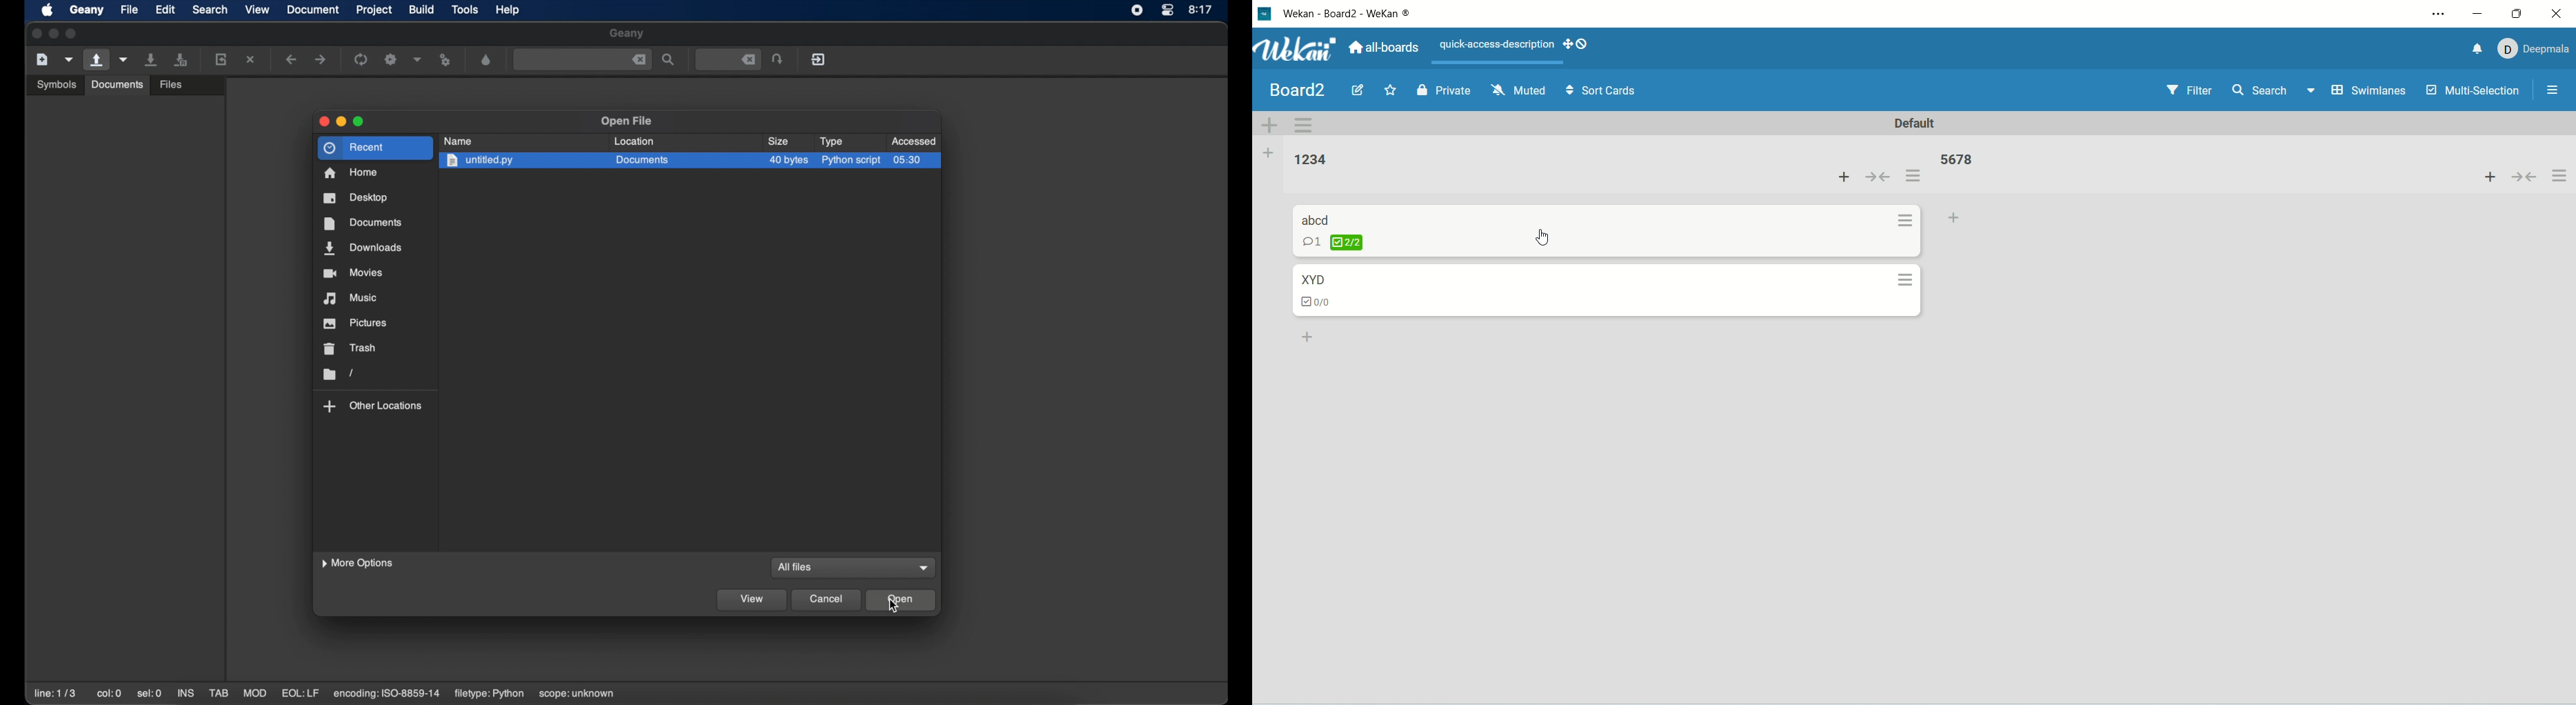  What do you see at coordinates (2438, 15) in the screenshot?
I see `settings and more` at bounding box center [2438, 15].